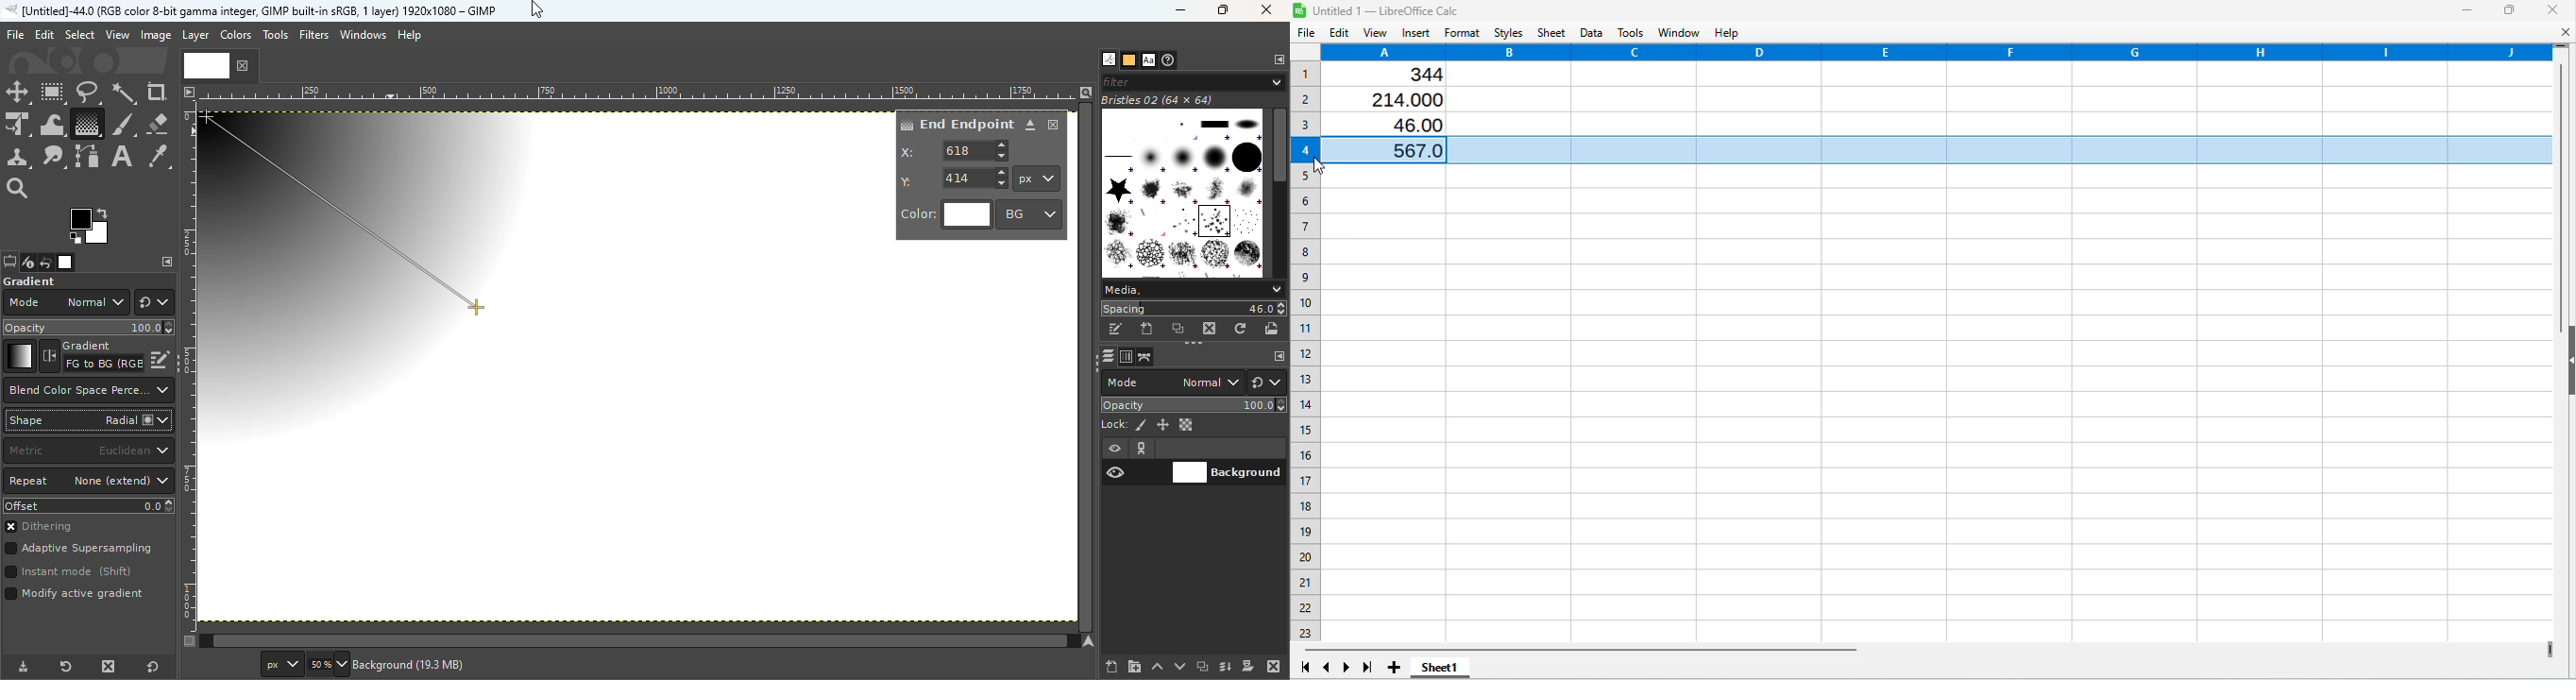 Image resolution: width=2576 pixels, height=700 pixels. I want to click on 567.0, so click(1400, 150).